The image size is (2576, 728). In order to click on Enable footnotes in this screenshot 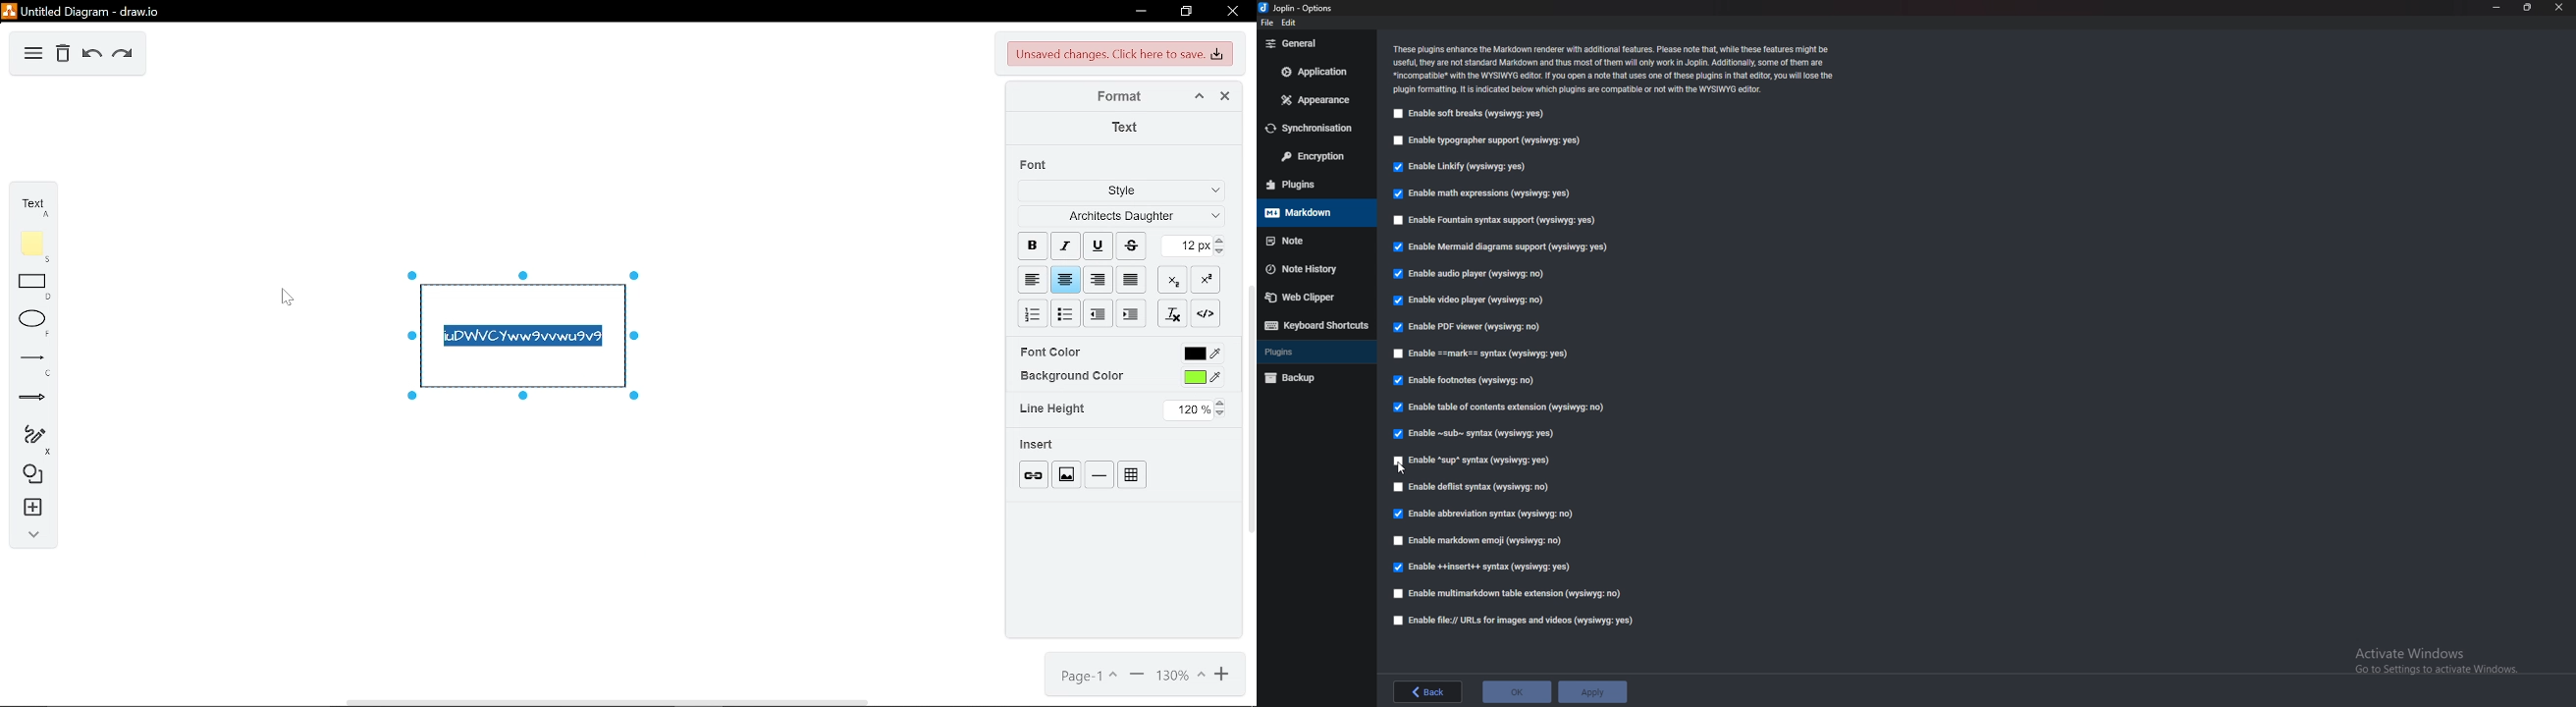, I will do `click(1469, 381)`.